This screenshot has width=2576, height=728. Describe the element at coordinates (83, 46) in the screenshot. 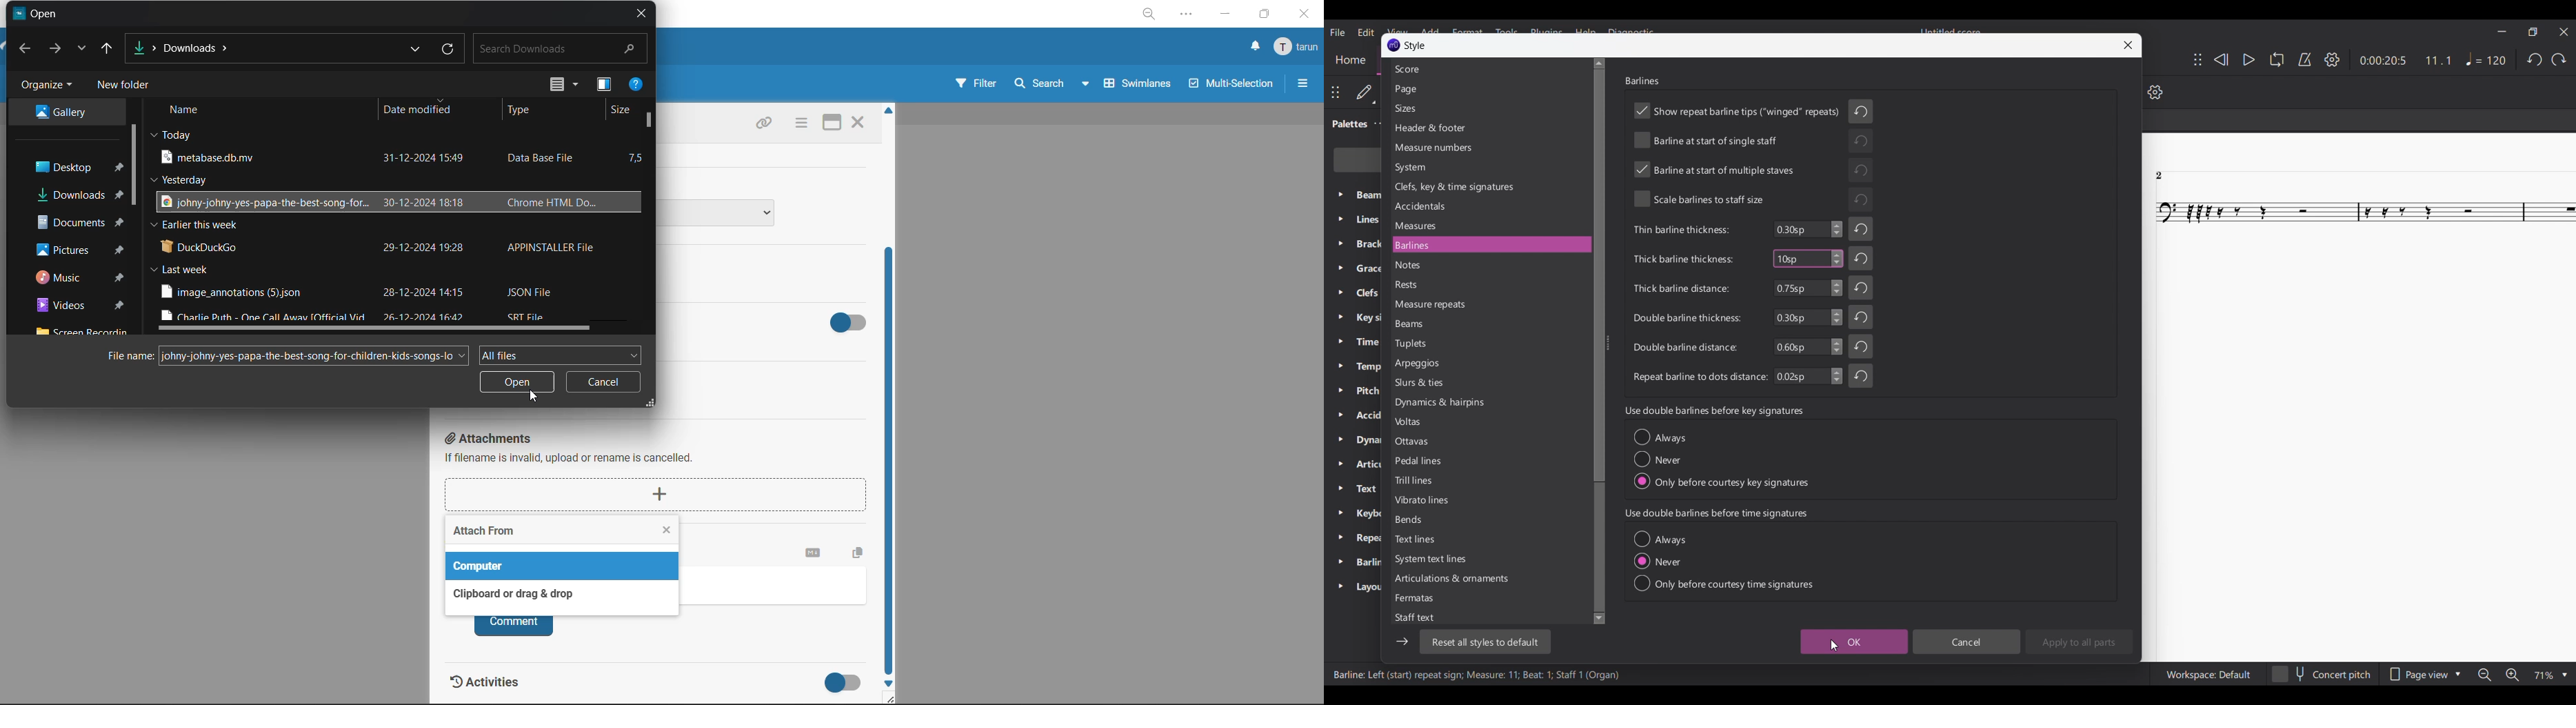

I see `recent locations` at that location.